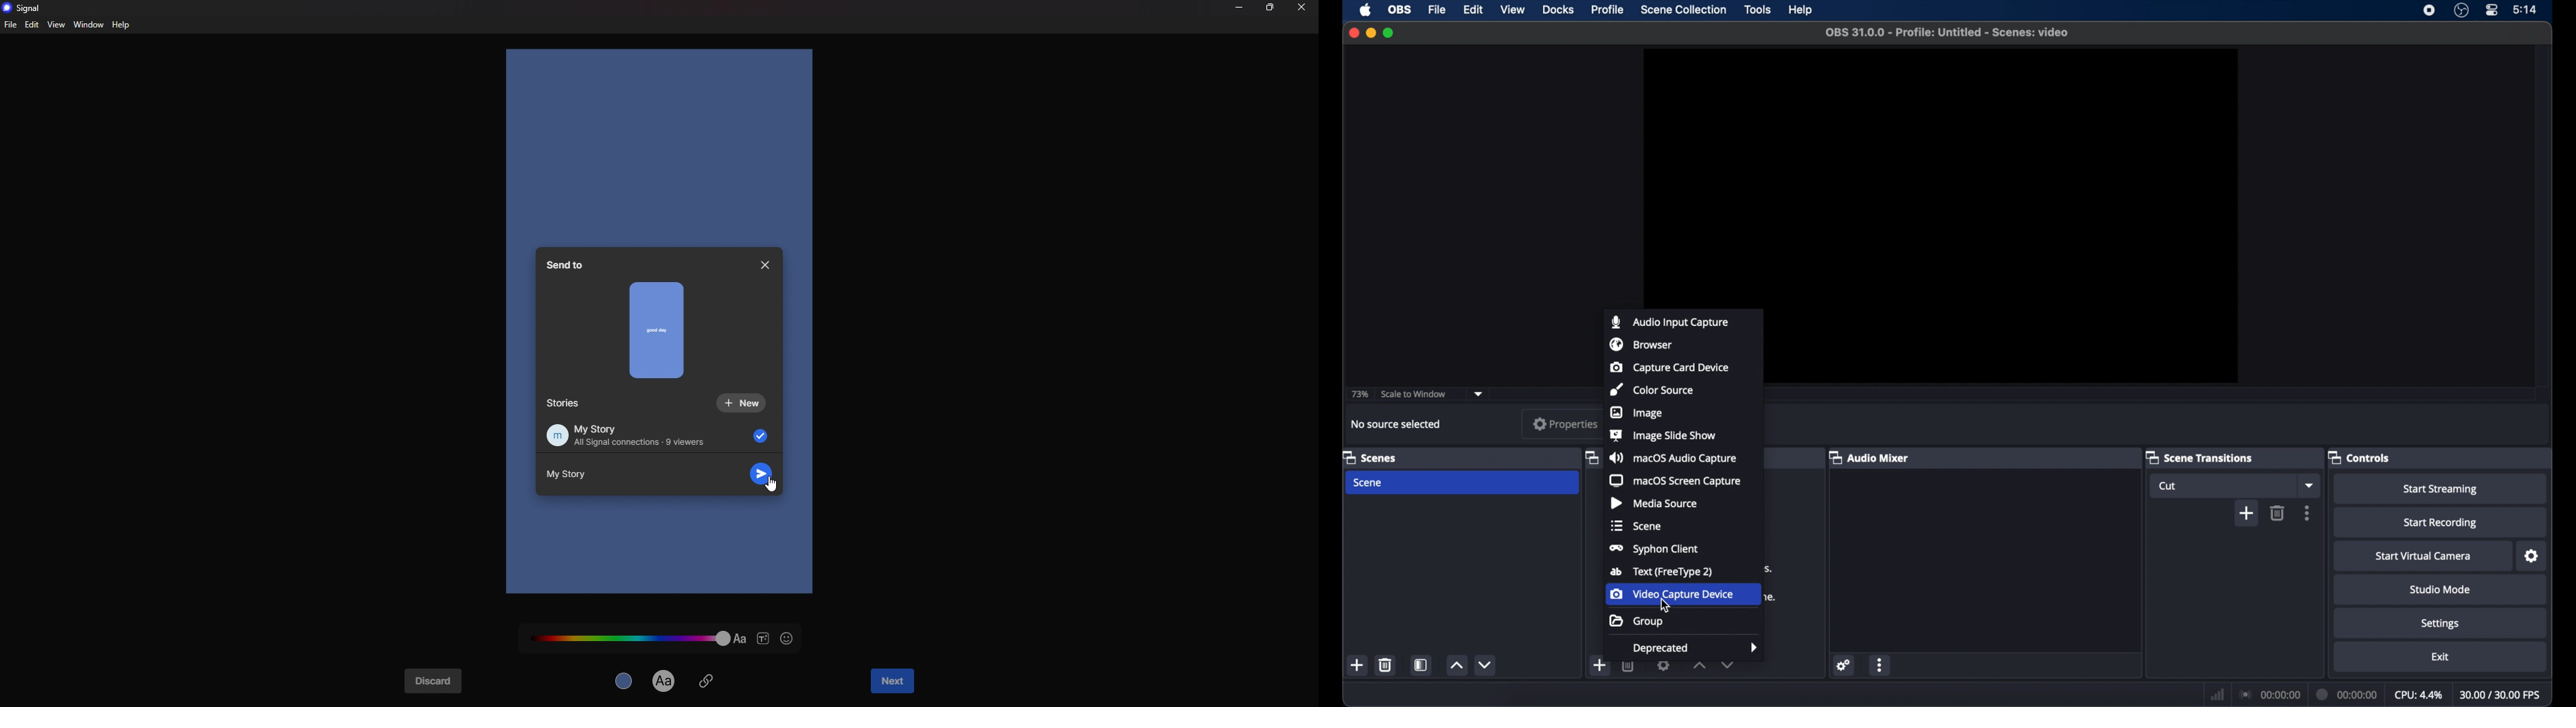 The height and width of the screenshot is (728, 2576). Describe the element at coordinates (1369, 457) in the screenshot. I see `scenes` at that location.